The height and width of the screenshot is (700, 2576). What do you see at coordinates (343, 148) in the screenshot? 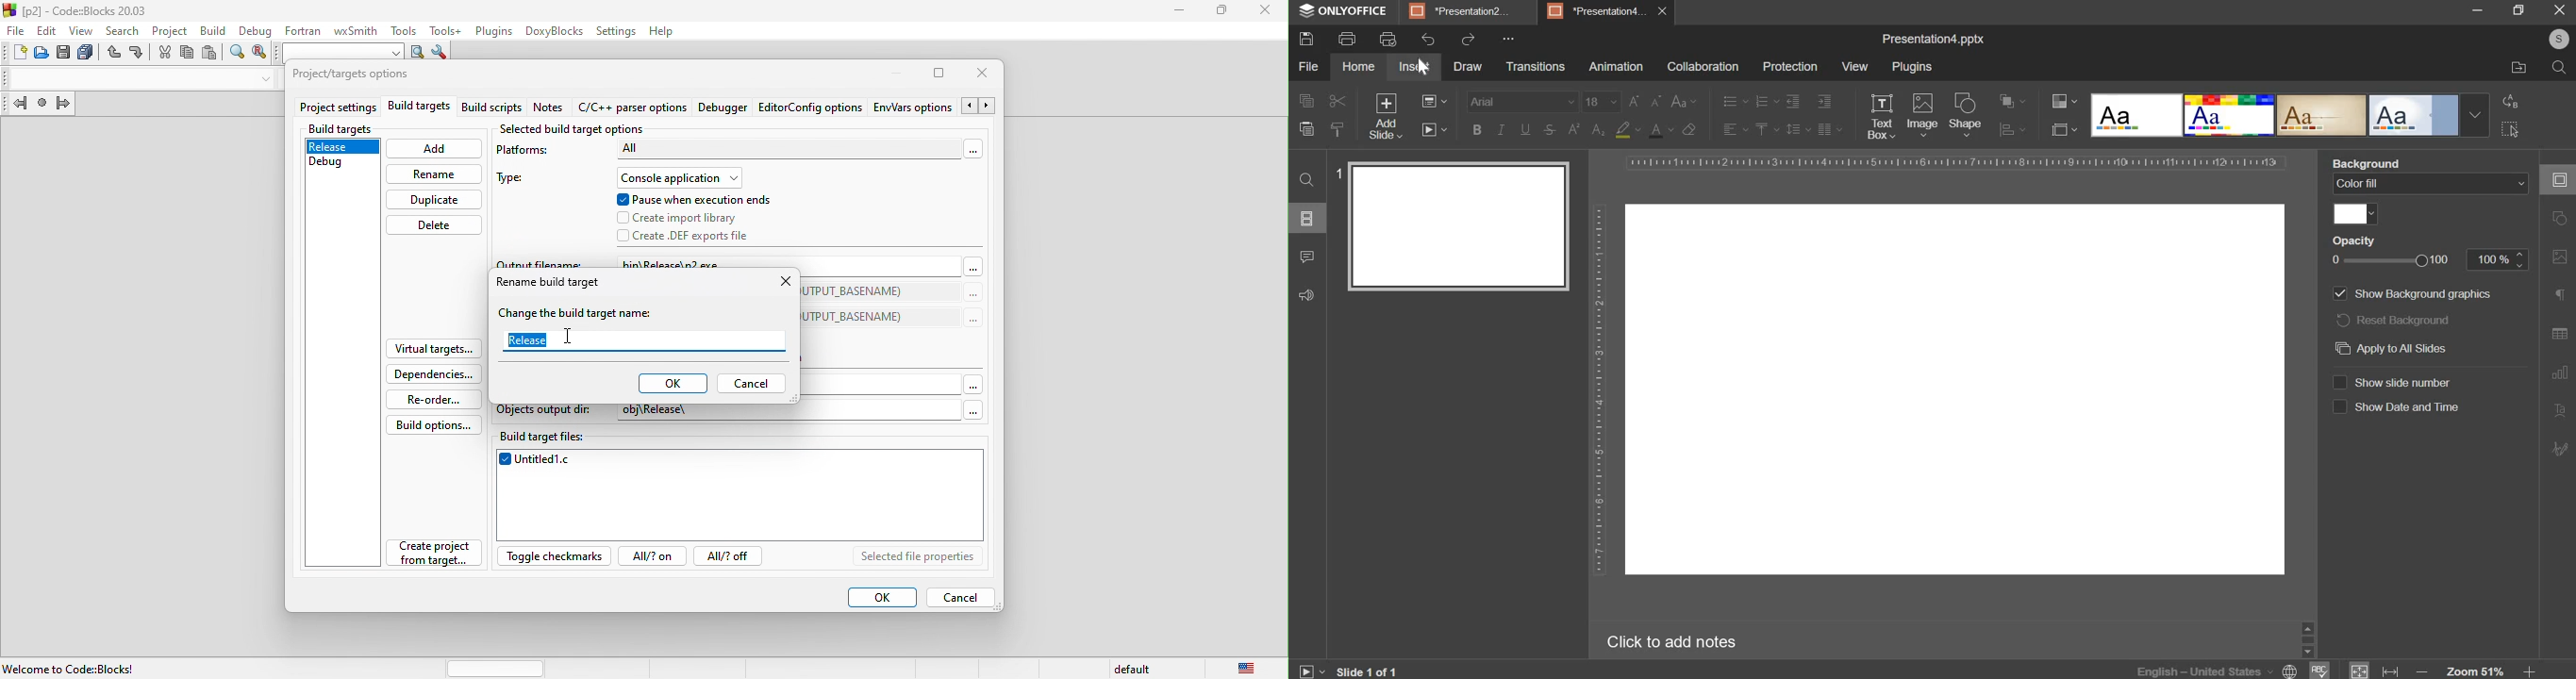
I see `release` at bounding box center [343, 148].